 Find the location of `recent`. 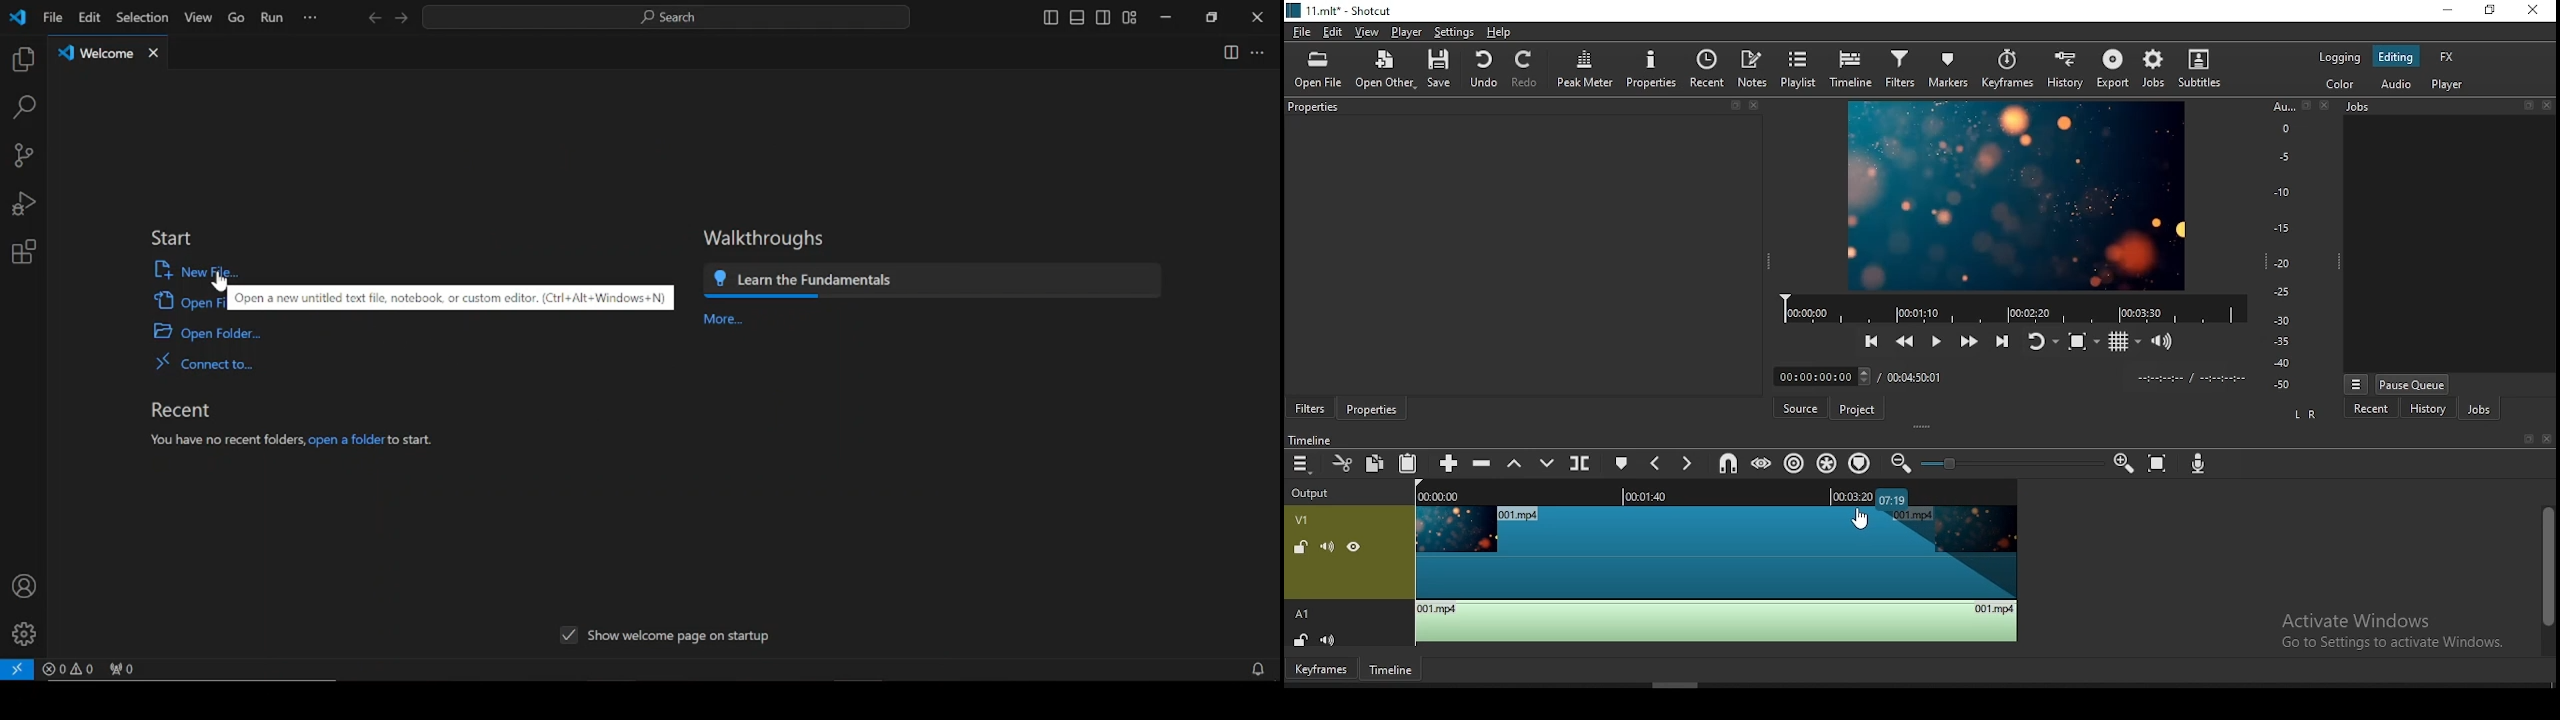

recent is located at coordinates (1709, 70).